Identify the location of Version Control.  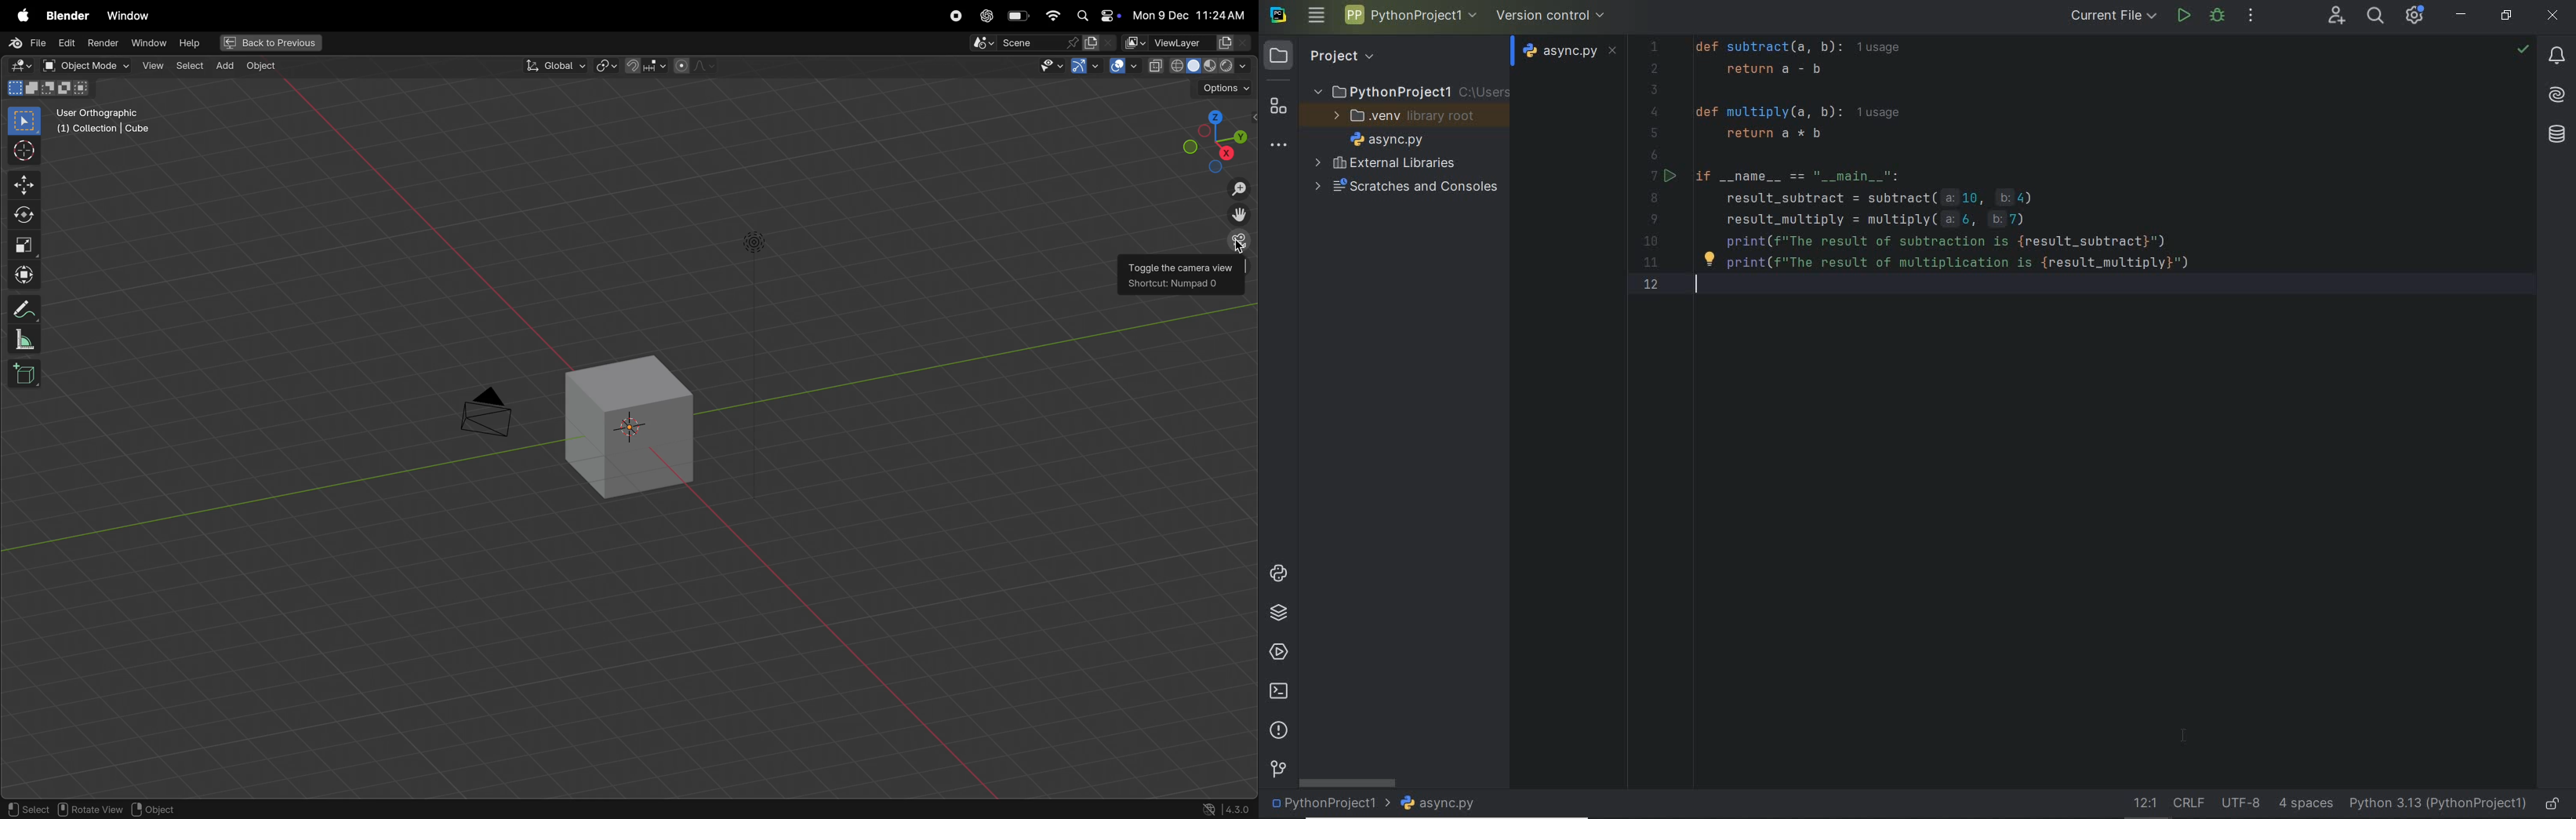
(1551, 16).